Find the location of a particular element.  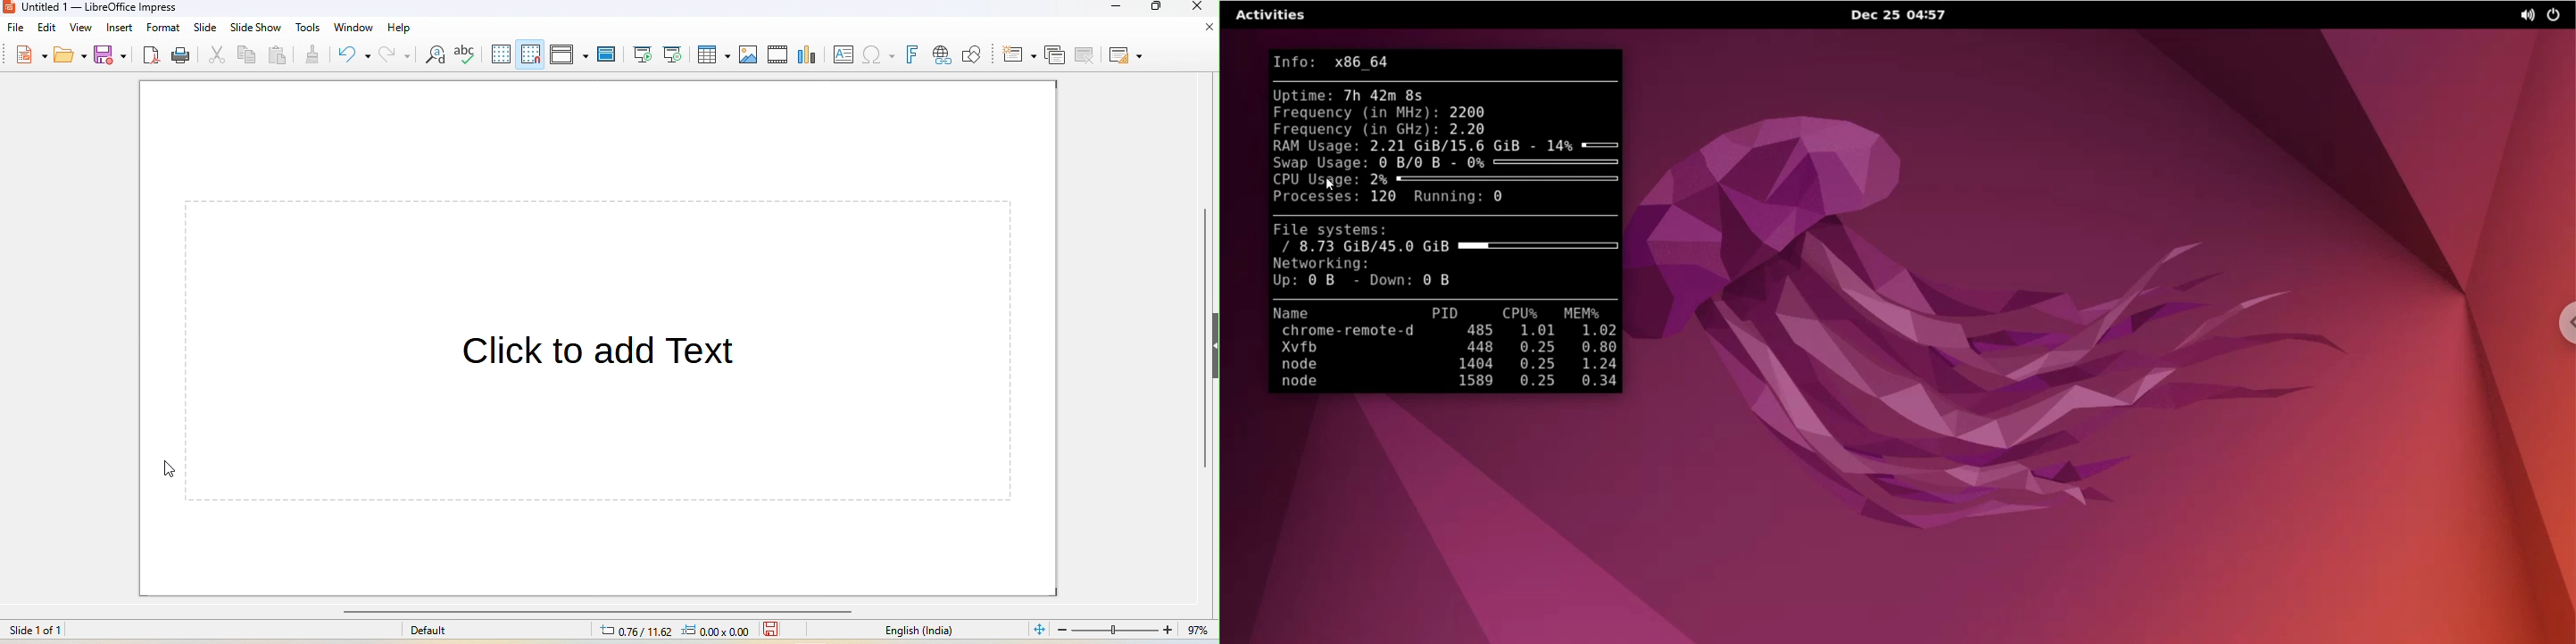

start from current is located at coordinates (675, 54).